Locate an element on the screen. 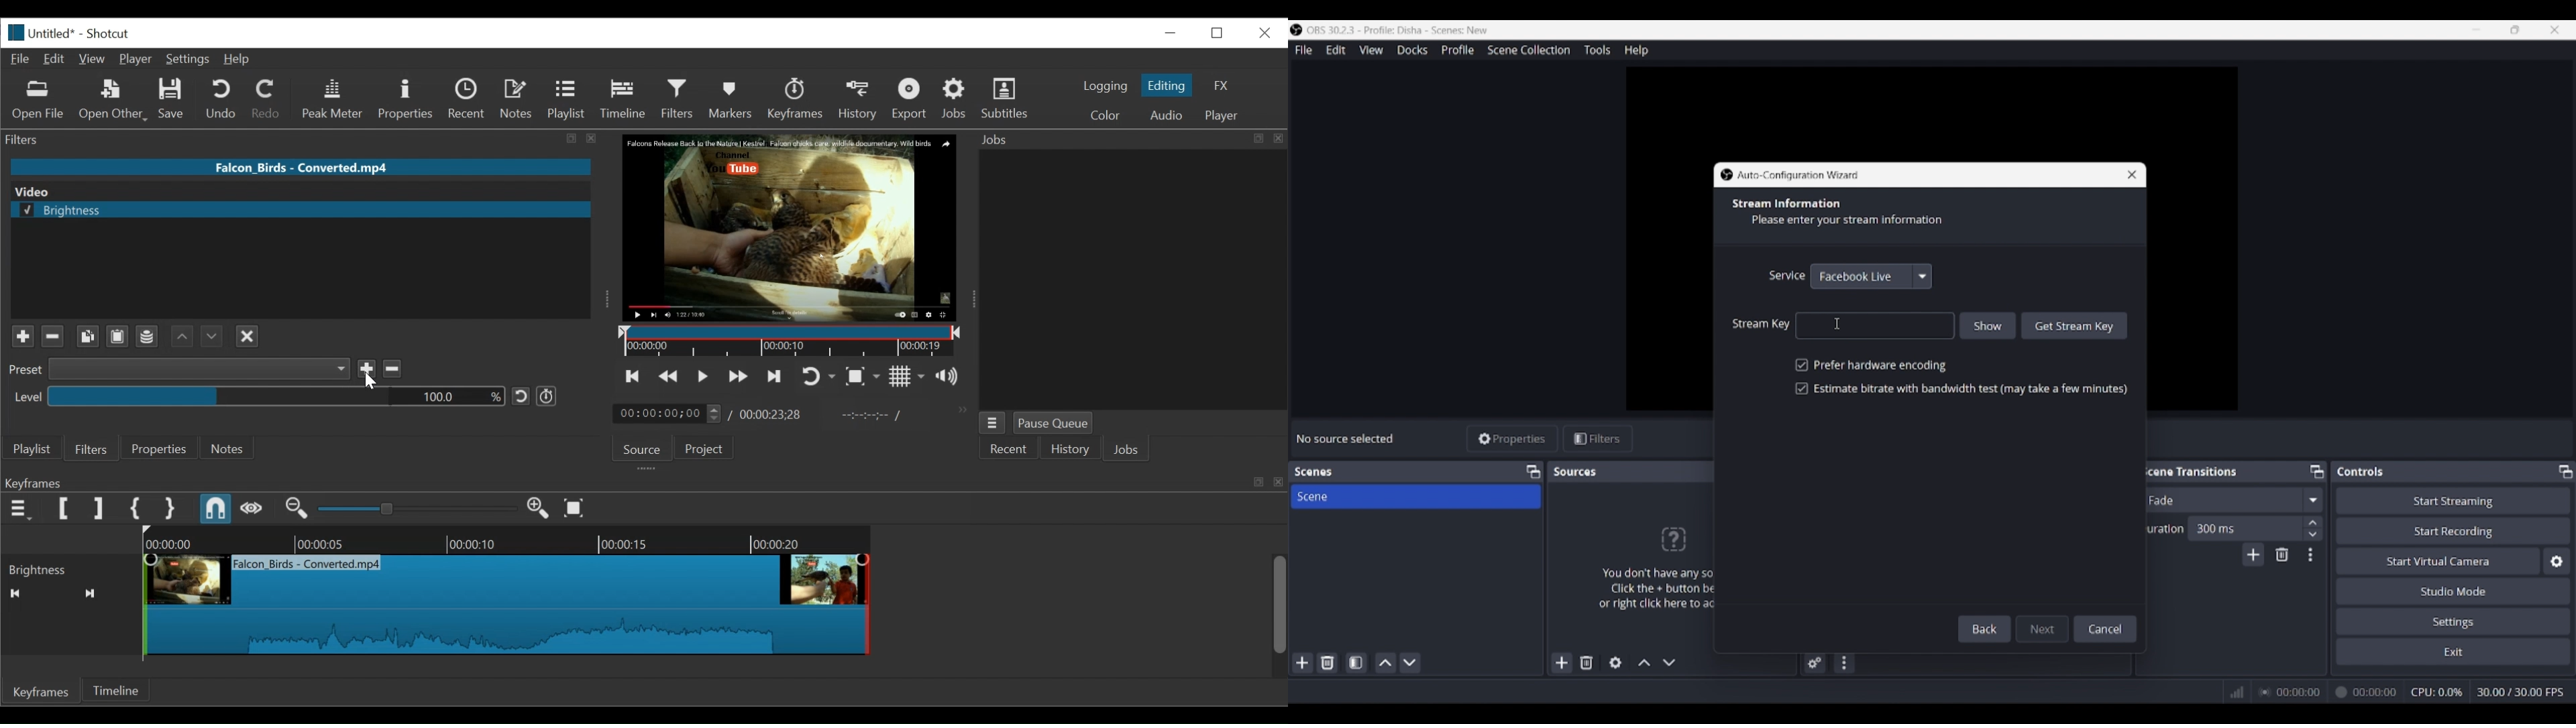  Frames per second is located at coordinates (2520, 692).